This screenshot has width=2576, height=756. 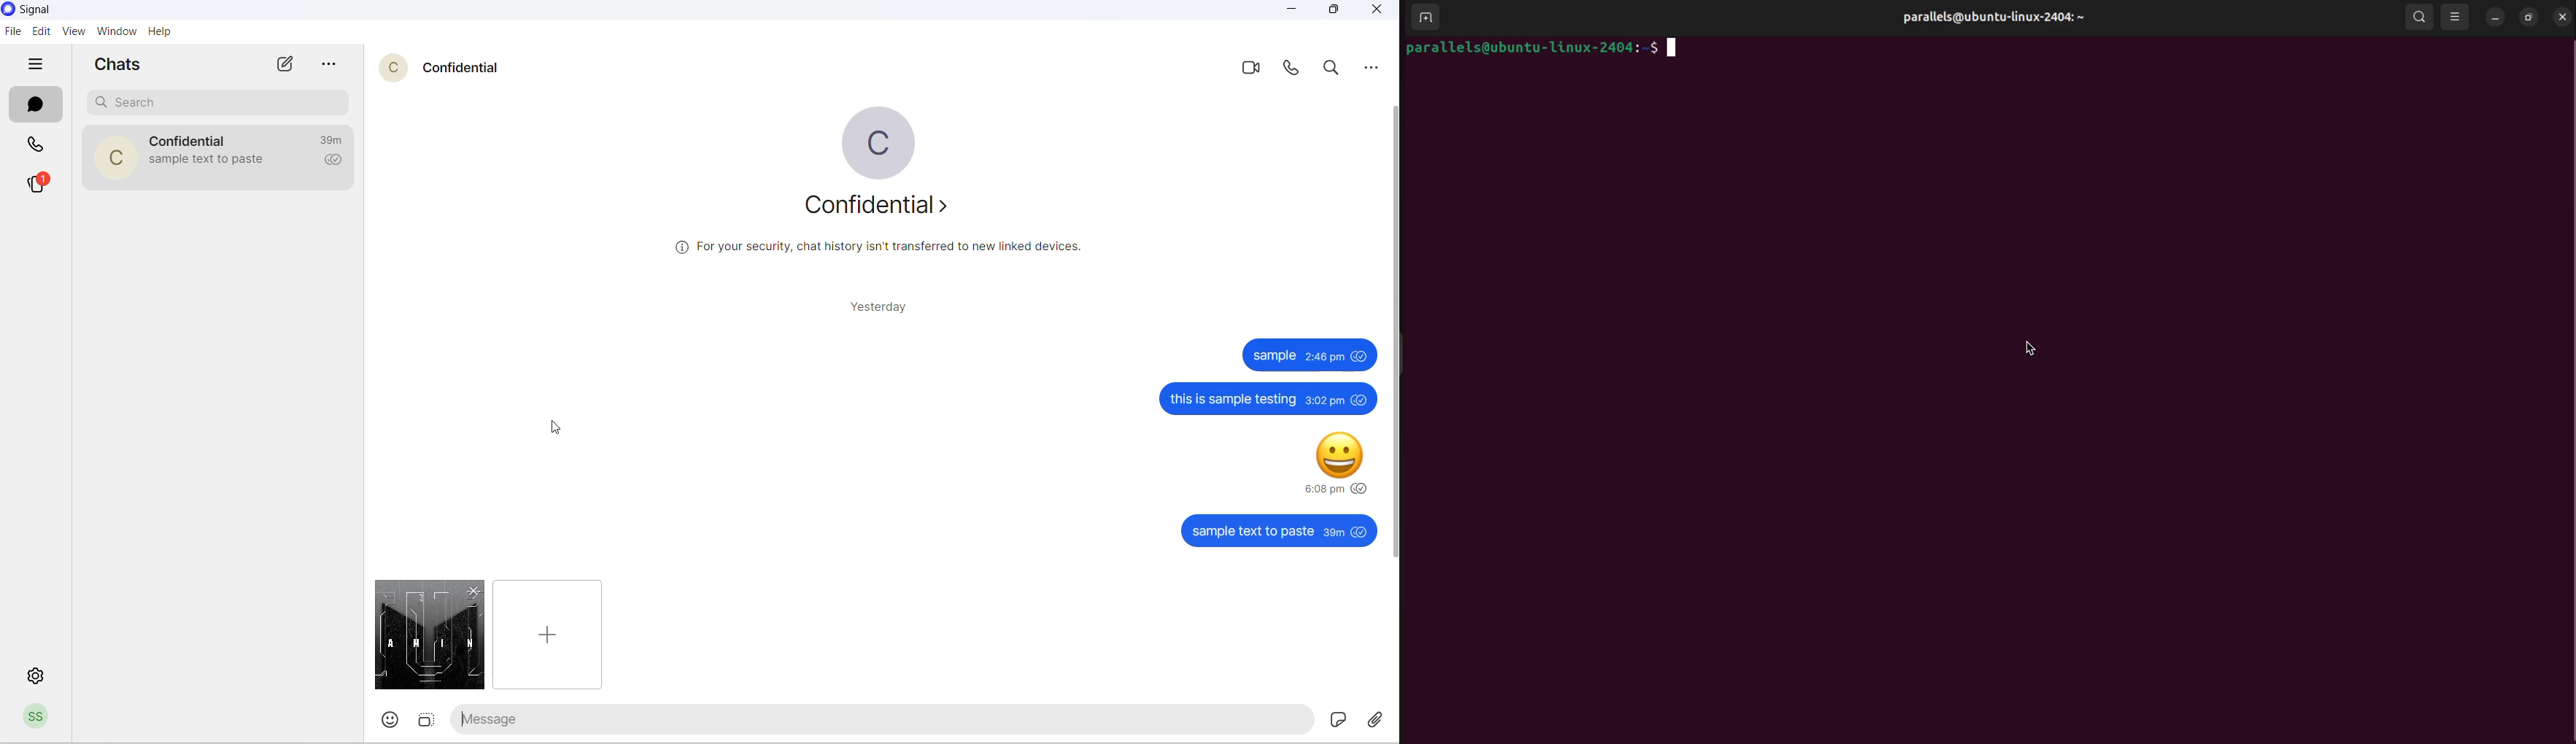 What do you see at coordinates (191, 139) in the screenshot?
I see `contact name` at bounding box center [191, 139].